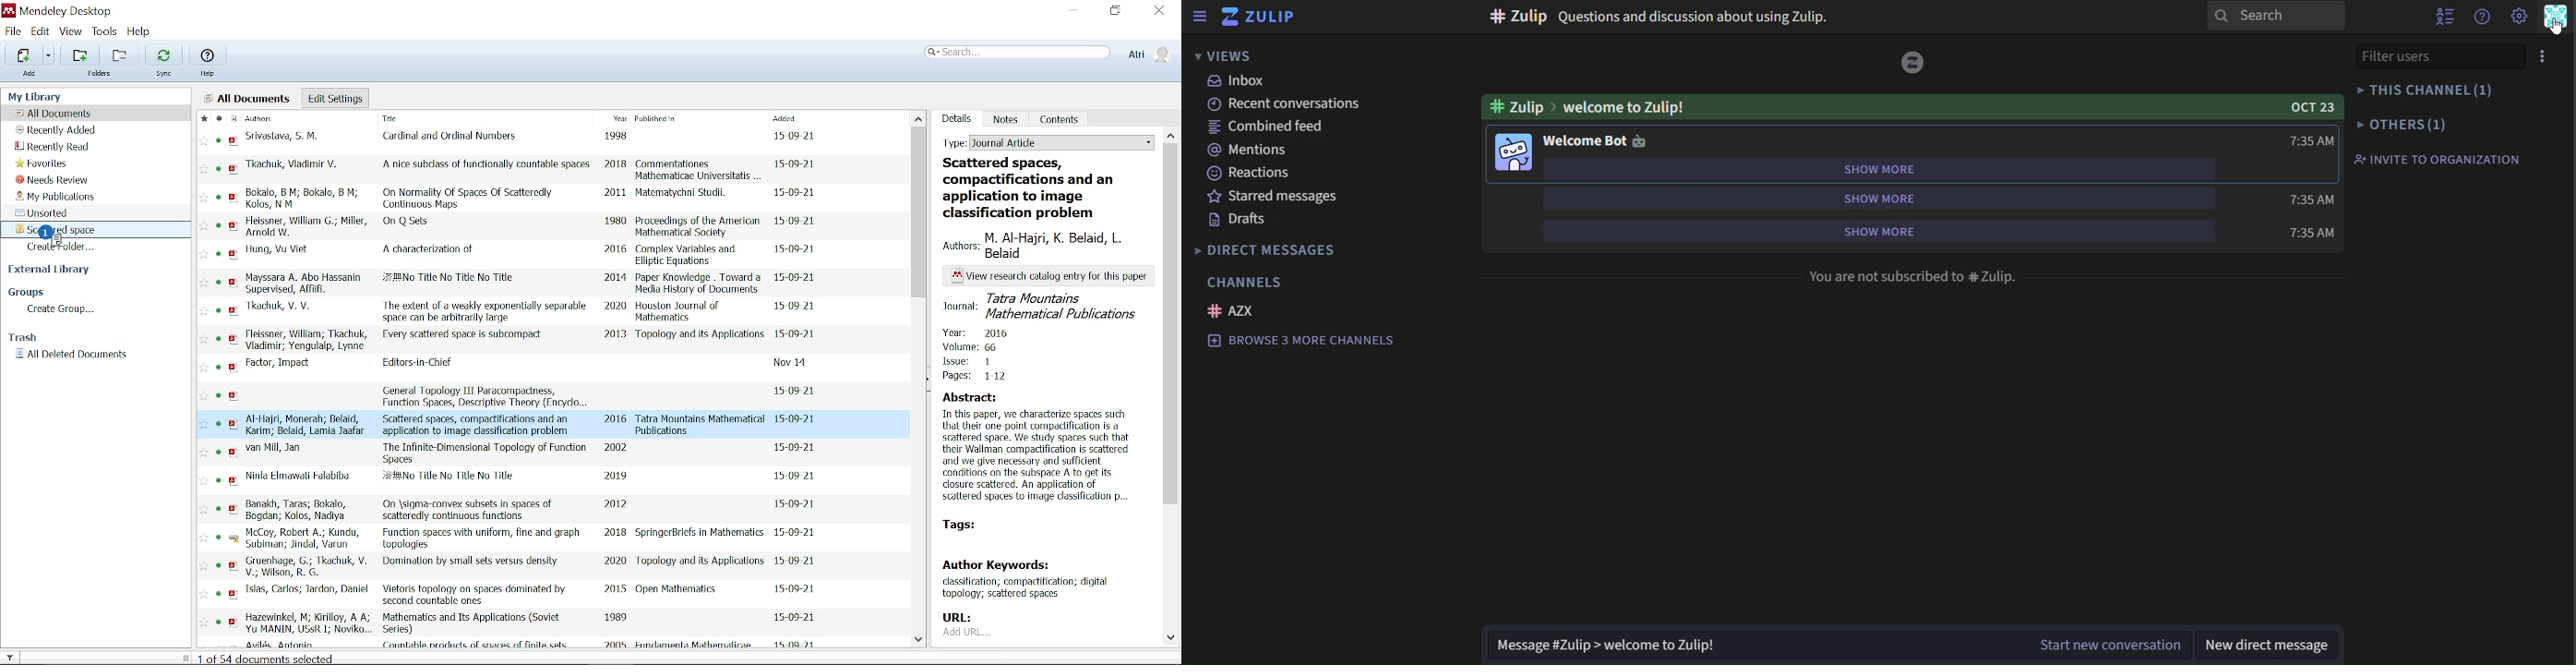 This screenshot has height=672, width=2576. I want to click on cursor, so click(54, 234).